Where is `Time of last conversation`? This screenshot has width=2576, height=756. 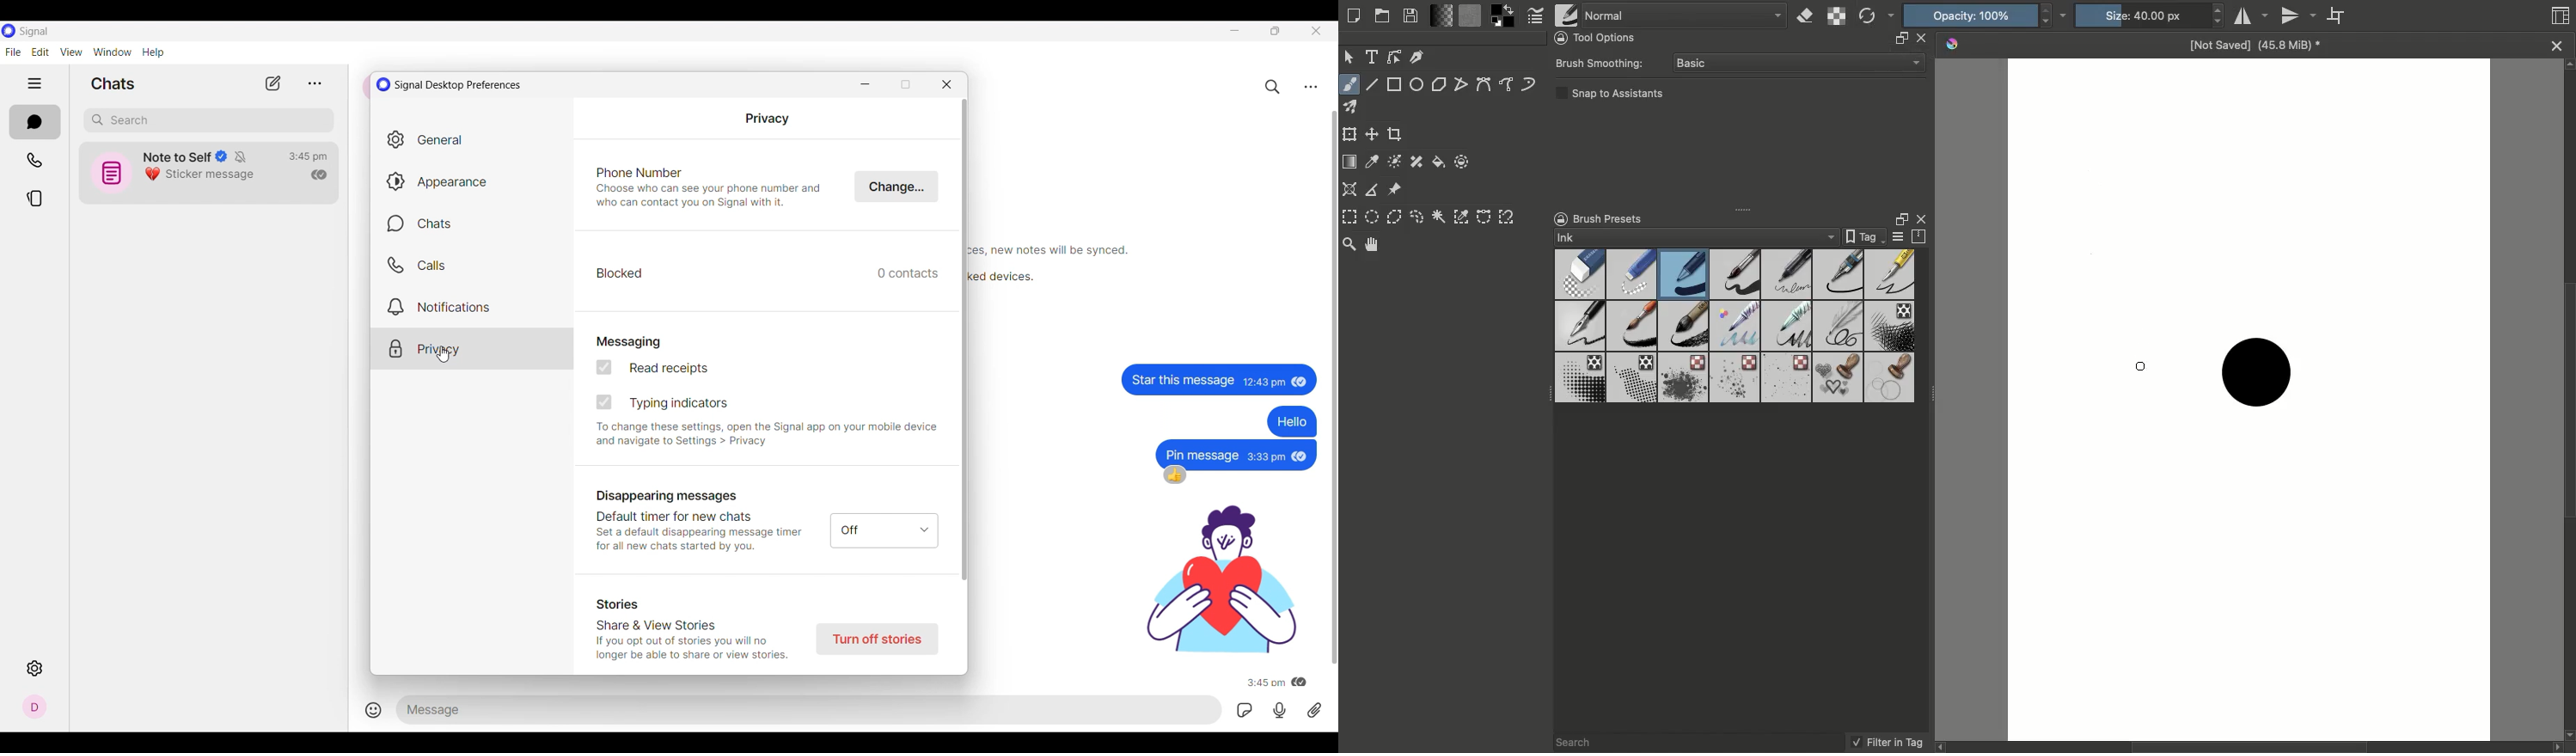 Time of last conversation is located at coordinates (308, 157).